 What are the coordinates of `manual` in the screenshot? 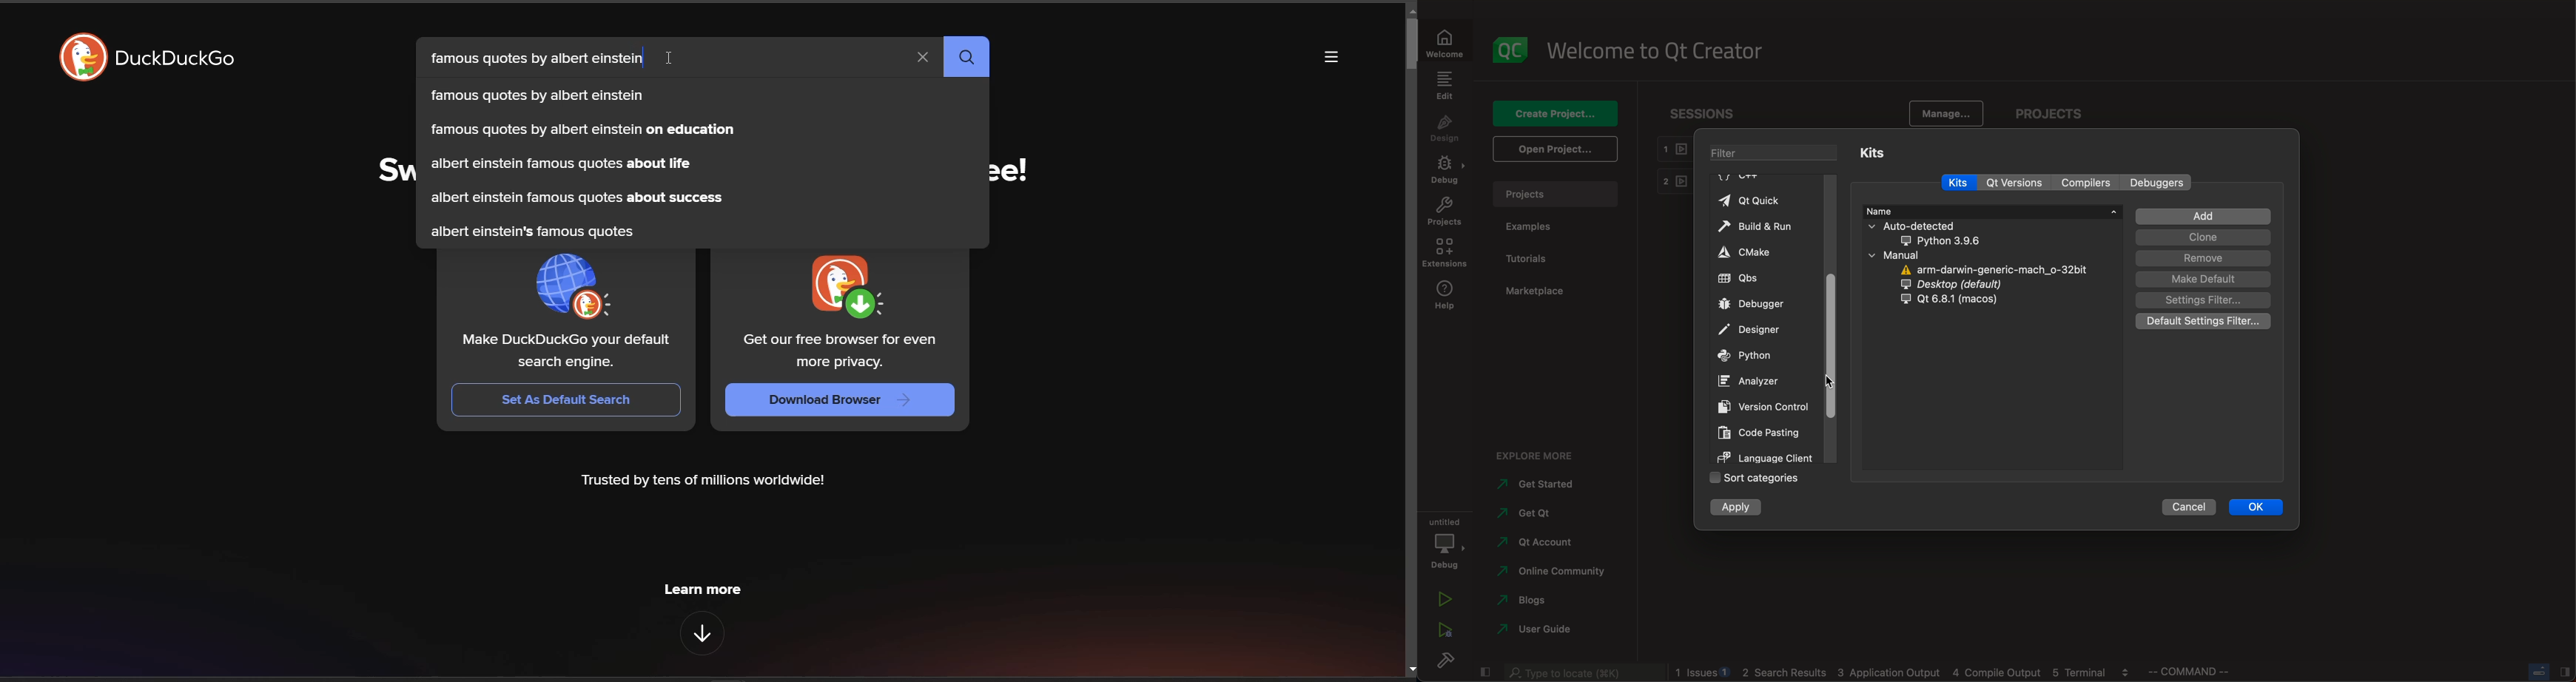 It's located at (1918, 255).